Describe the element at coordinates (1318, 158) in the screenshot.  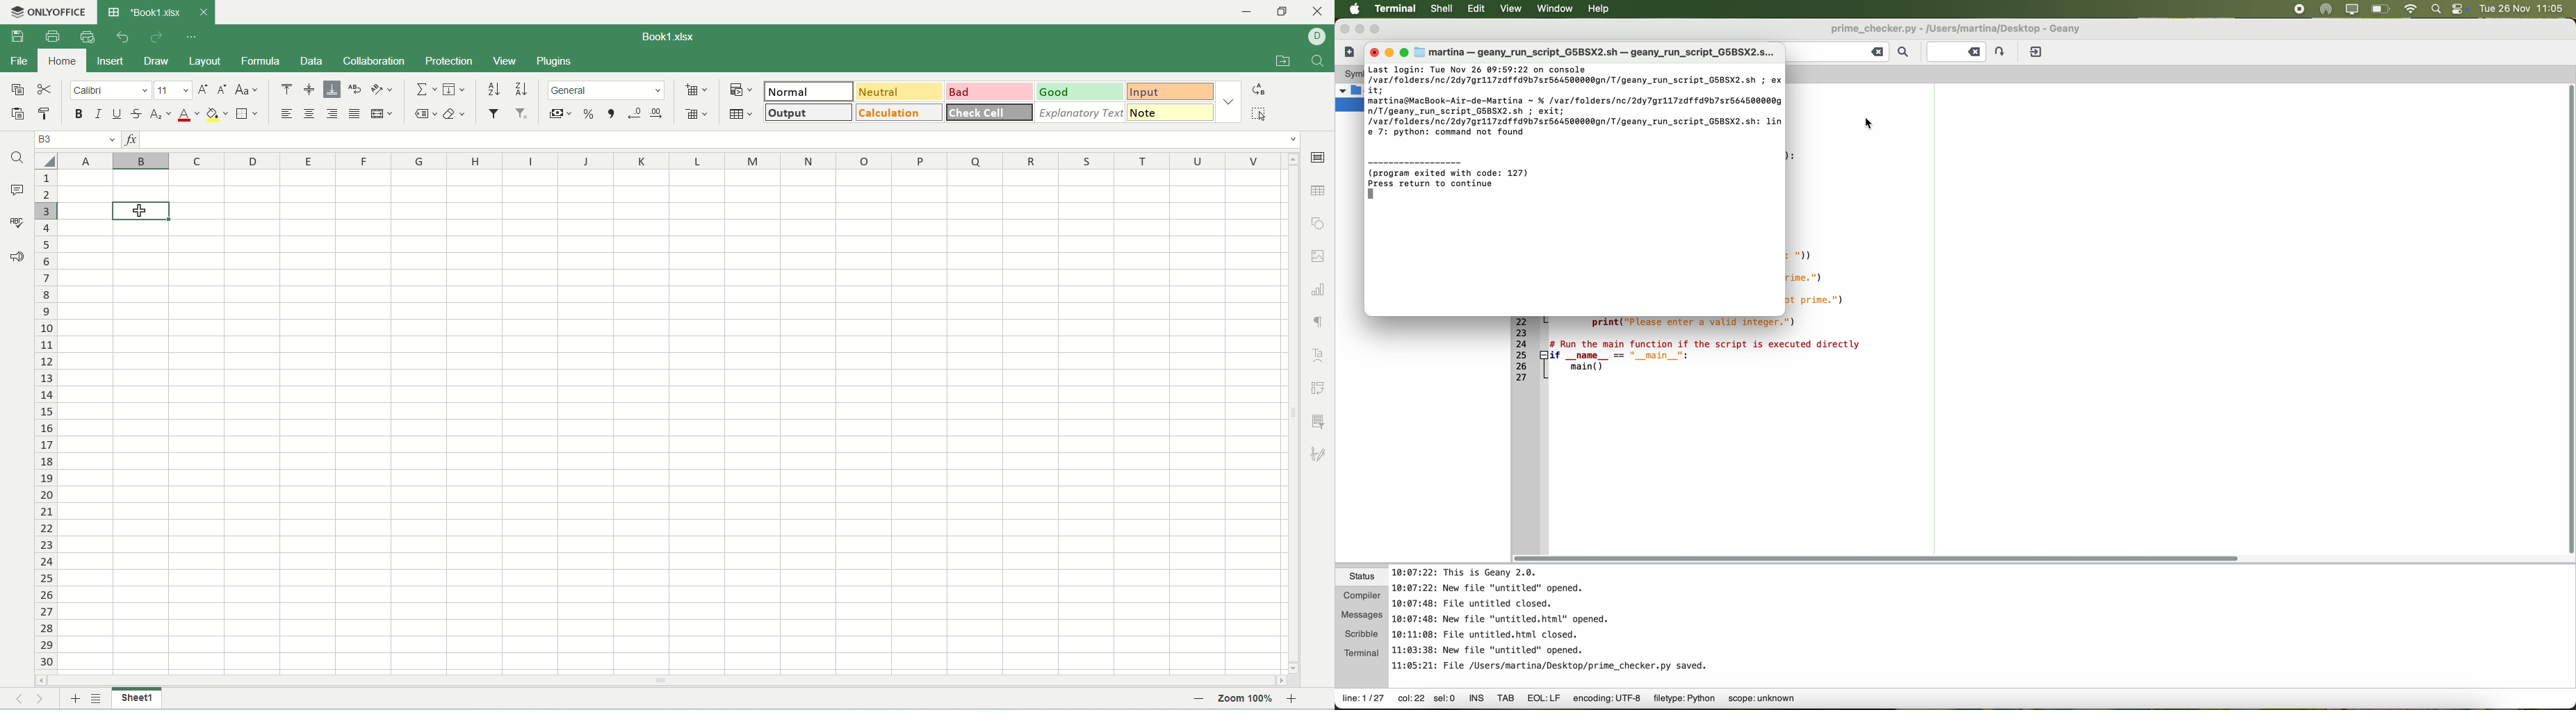
I see `cell setting` at that location.